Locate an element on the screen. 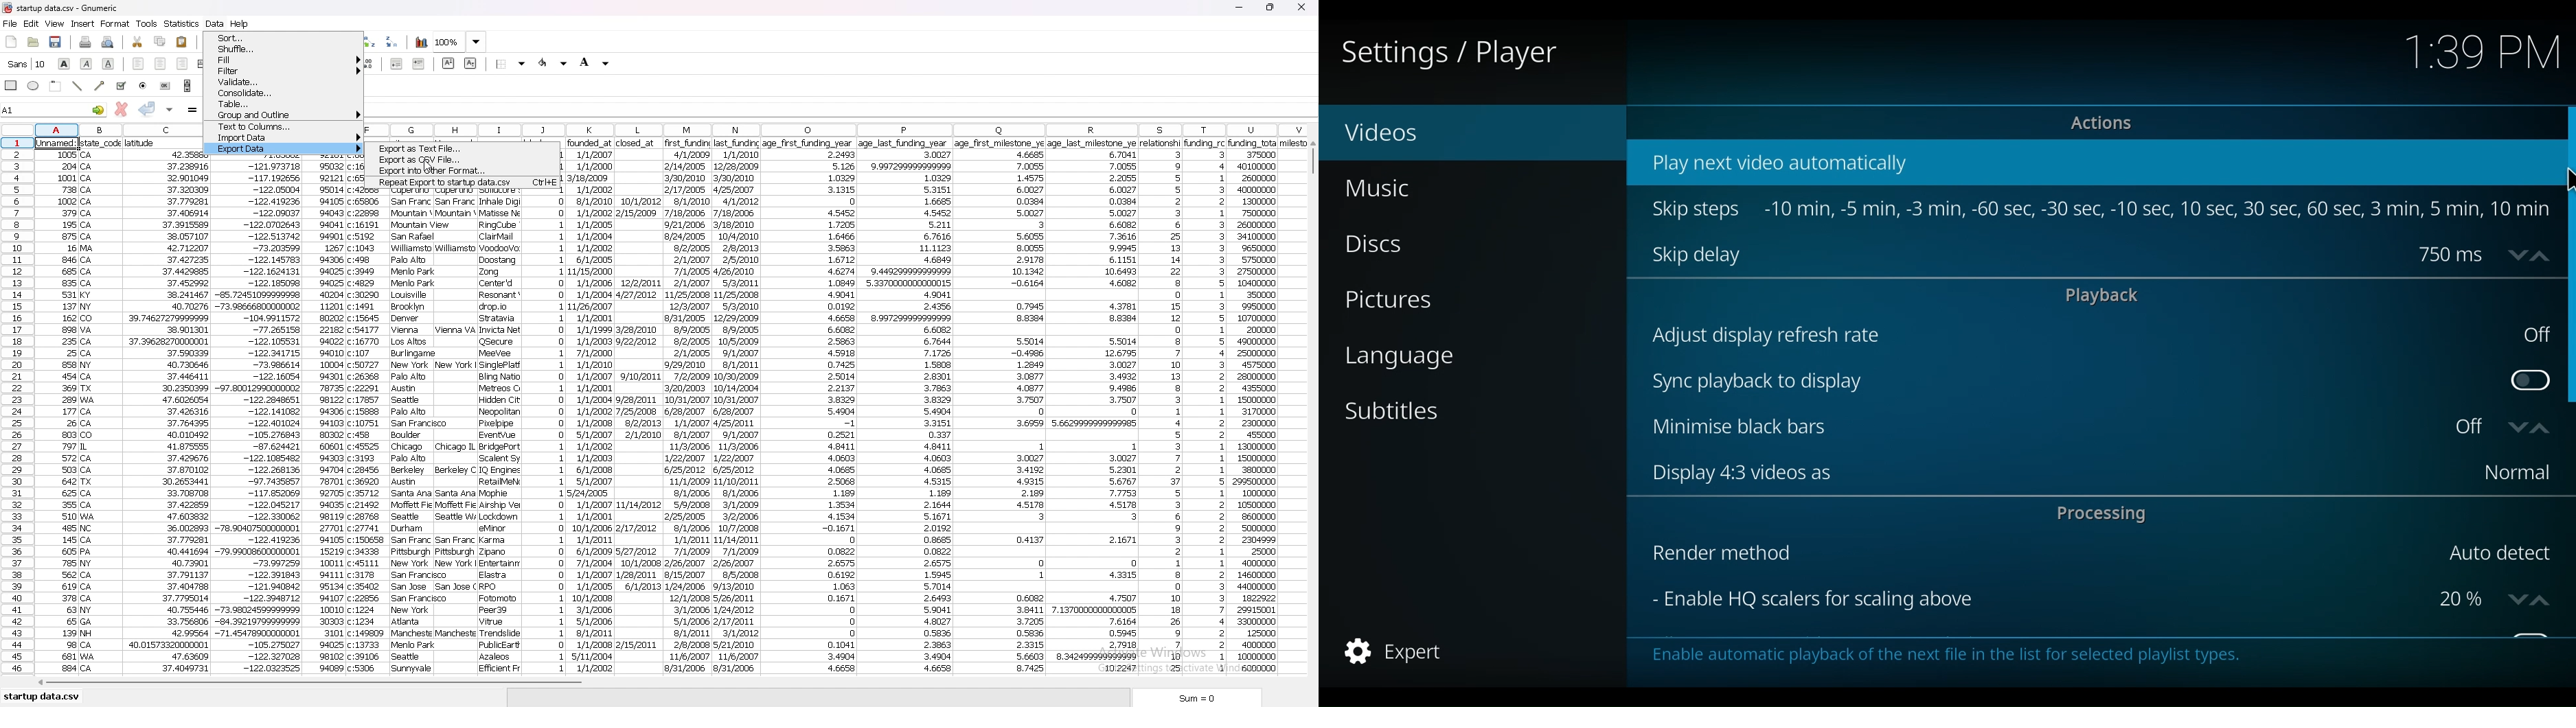 Image resolution: width=2576 pixels, height=728 pixels. Actions is located at coordinates (2101, 123).